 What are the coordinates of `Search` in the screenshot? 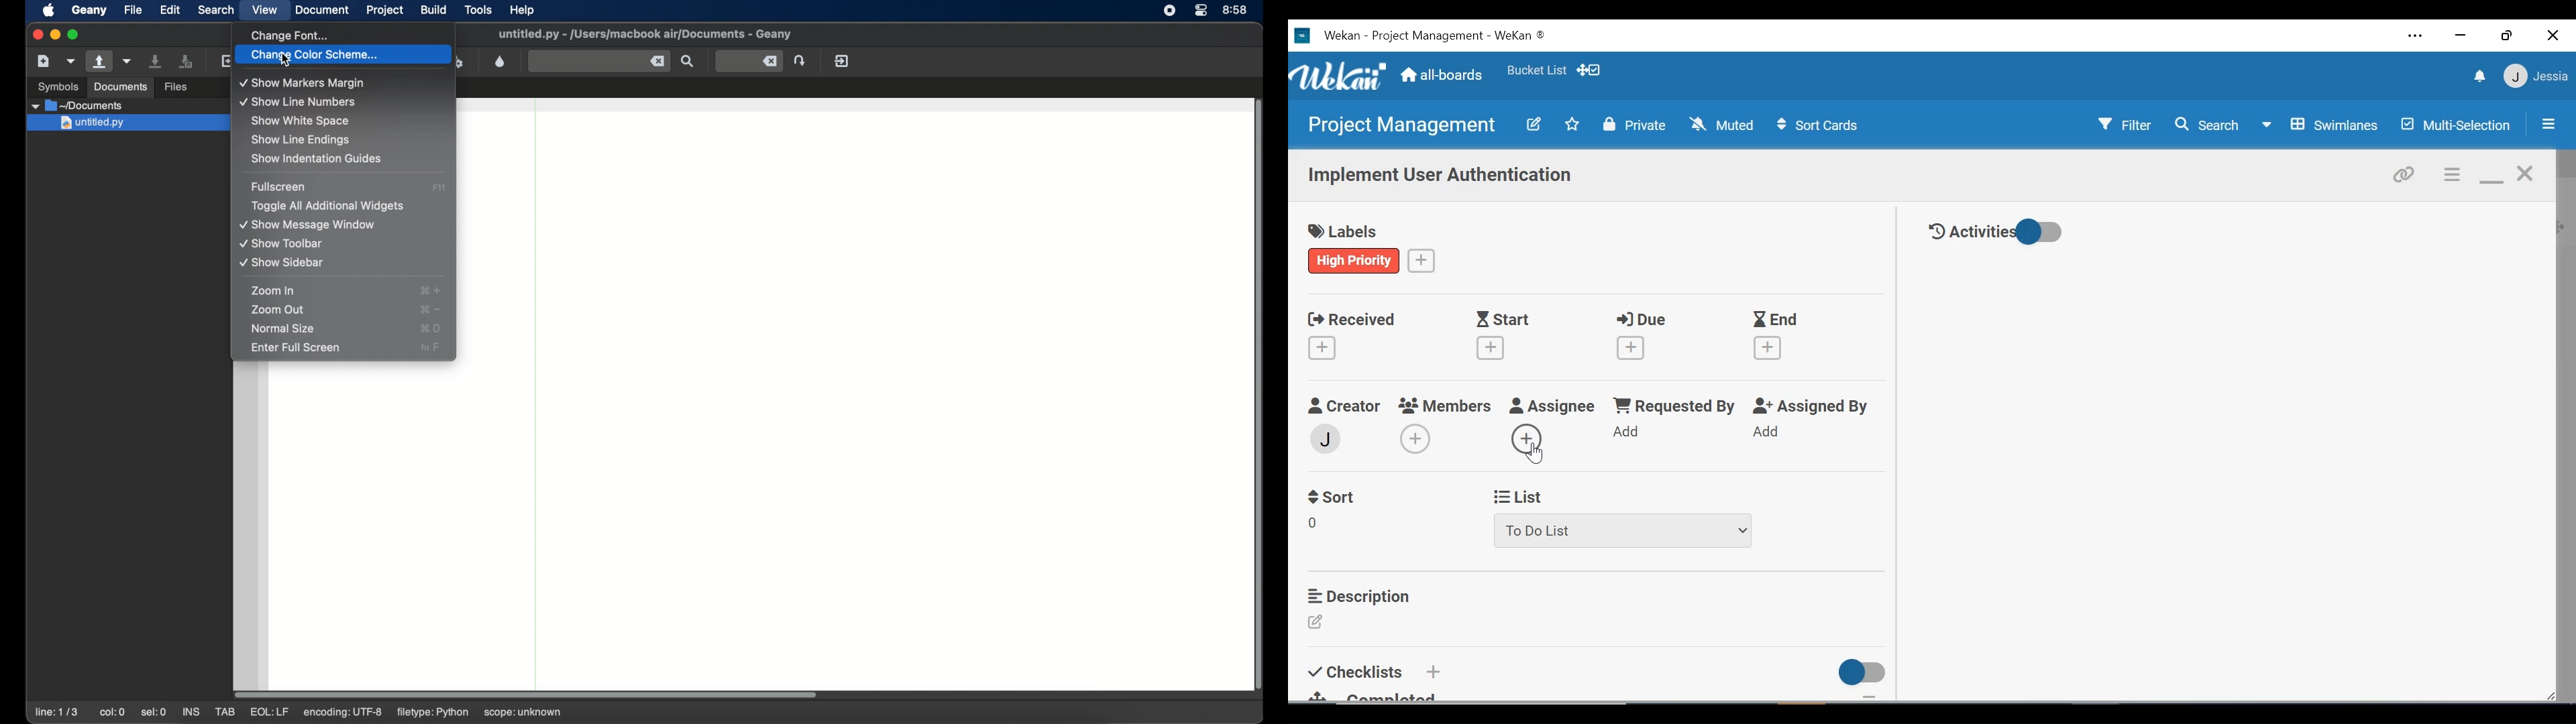 It's located at (2206, 125).